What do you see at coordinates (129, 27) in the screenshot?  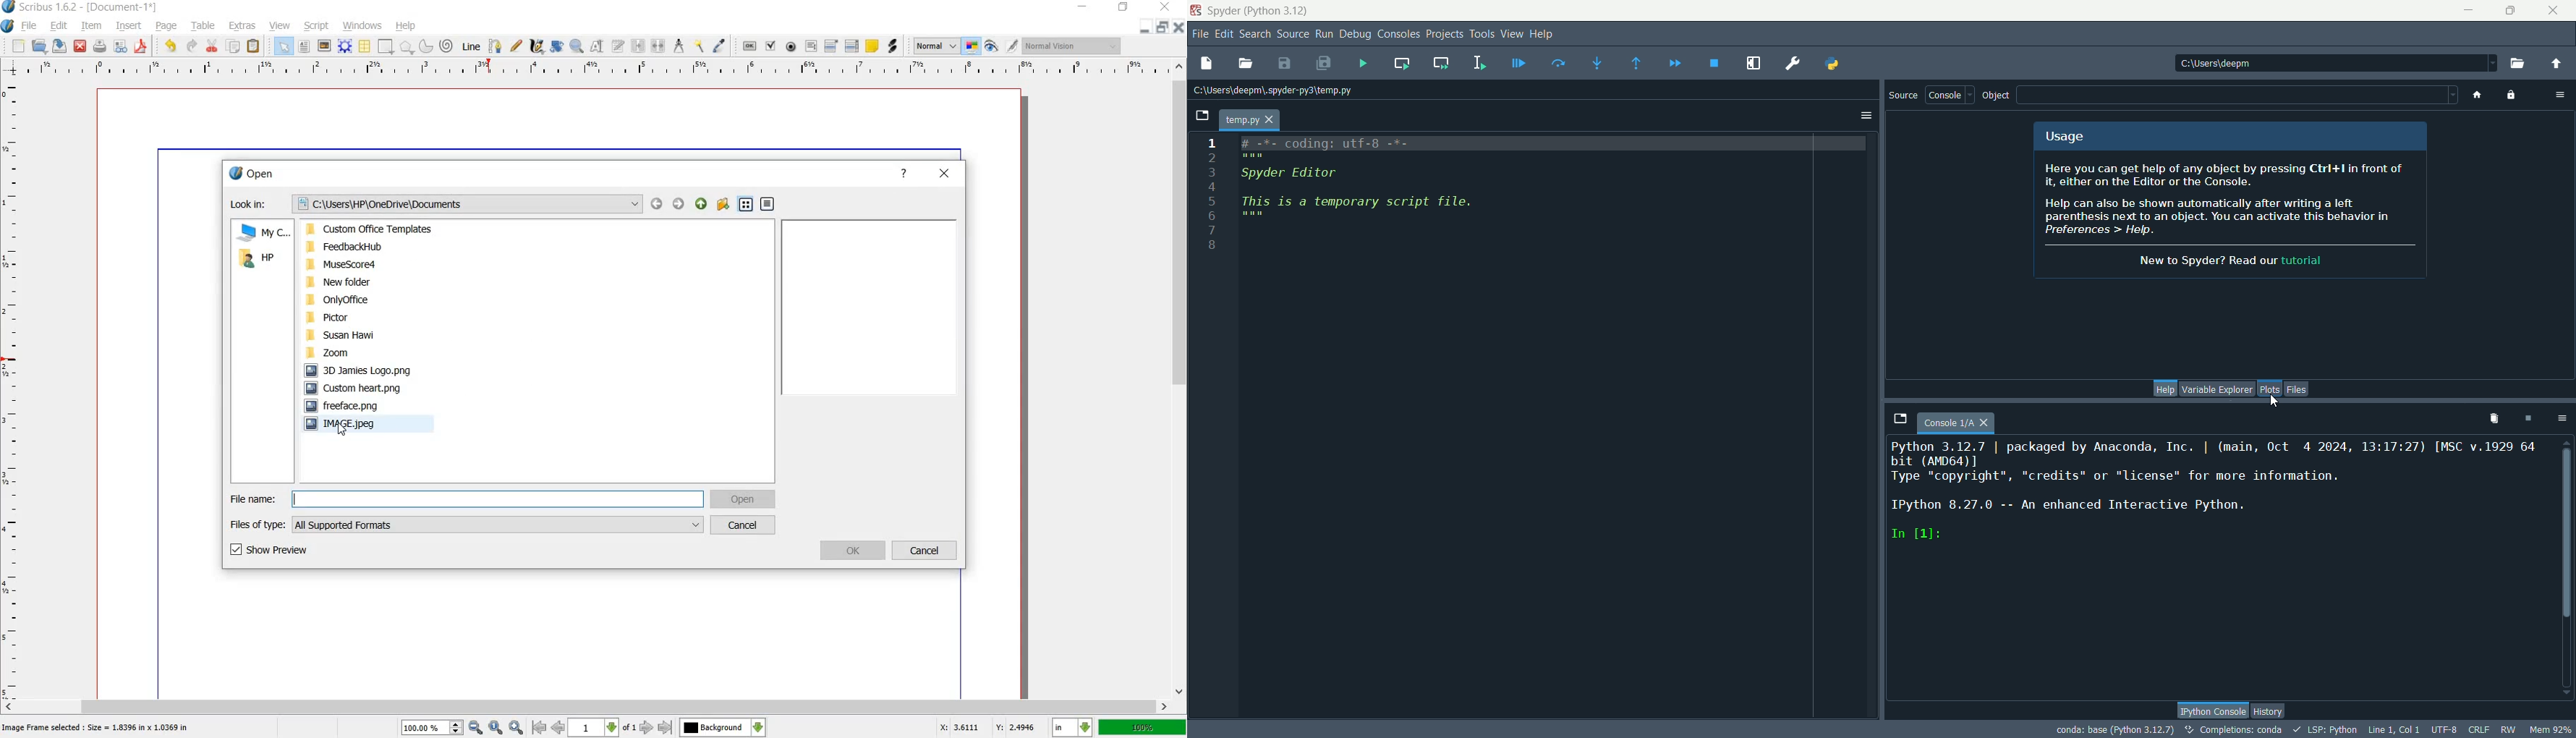 I see `insert` at bounding box center [129, 27].